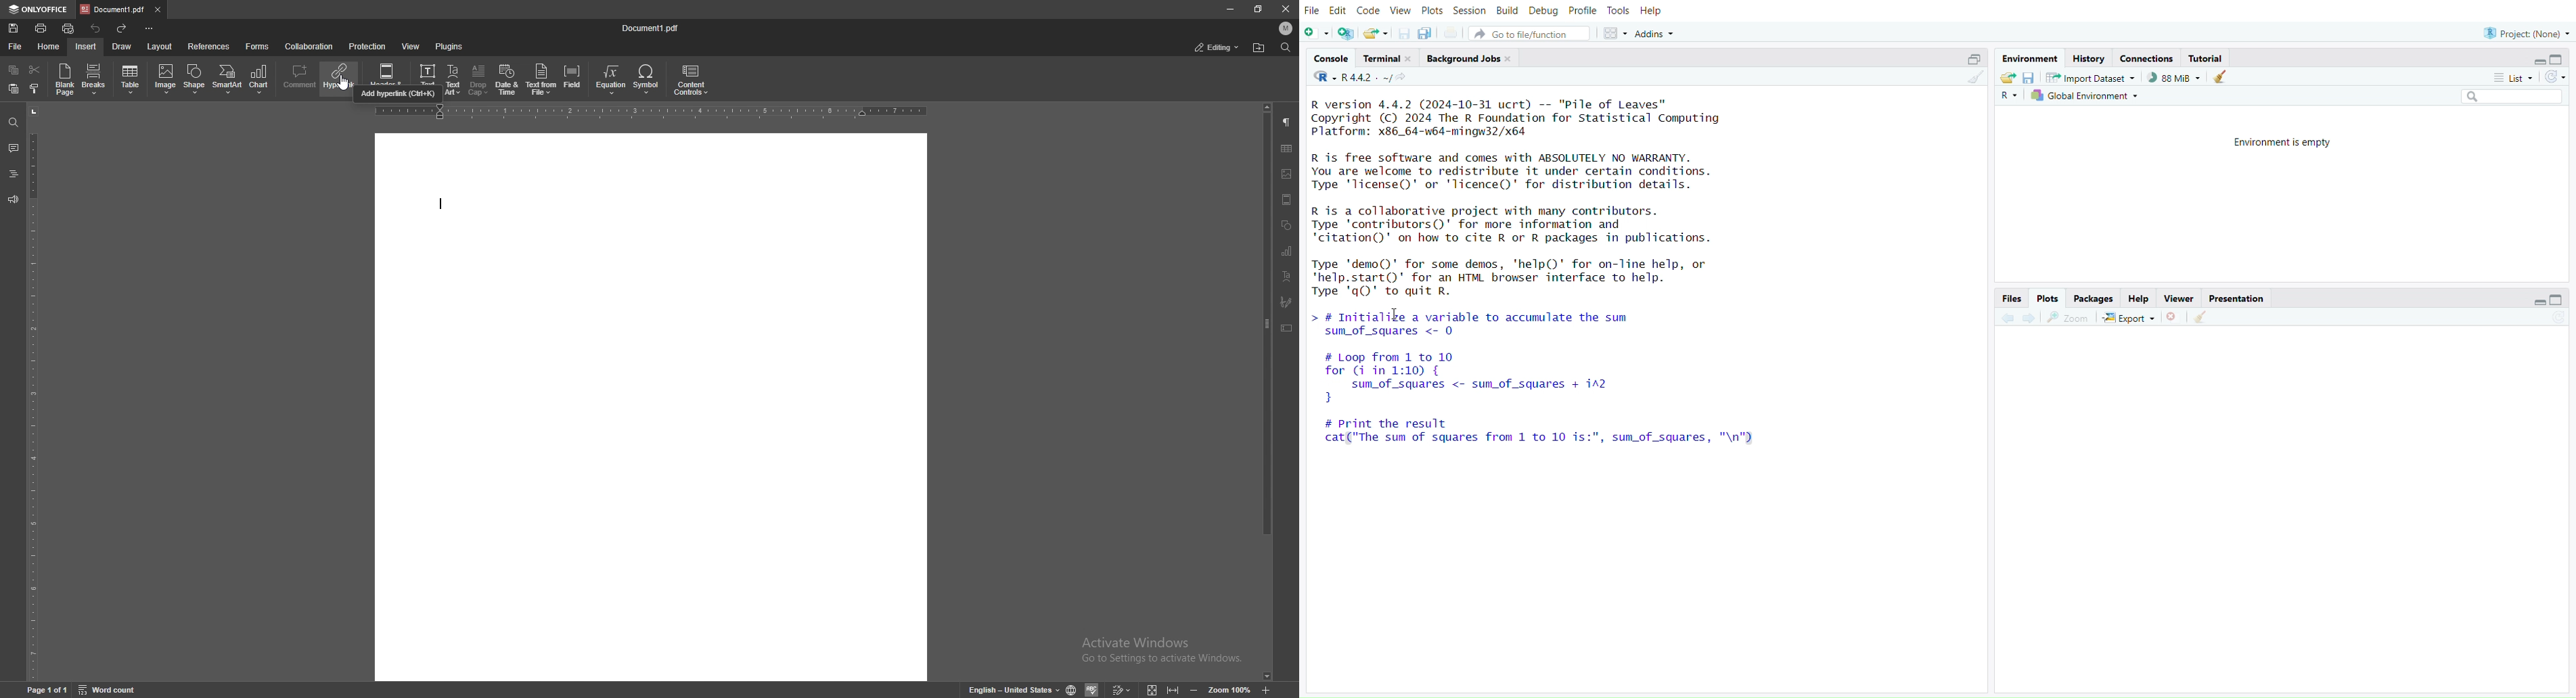  What do you see at coordinates (1338, 10) in the screenshot?
I see `edit` at bounding box center [1338, 10].